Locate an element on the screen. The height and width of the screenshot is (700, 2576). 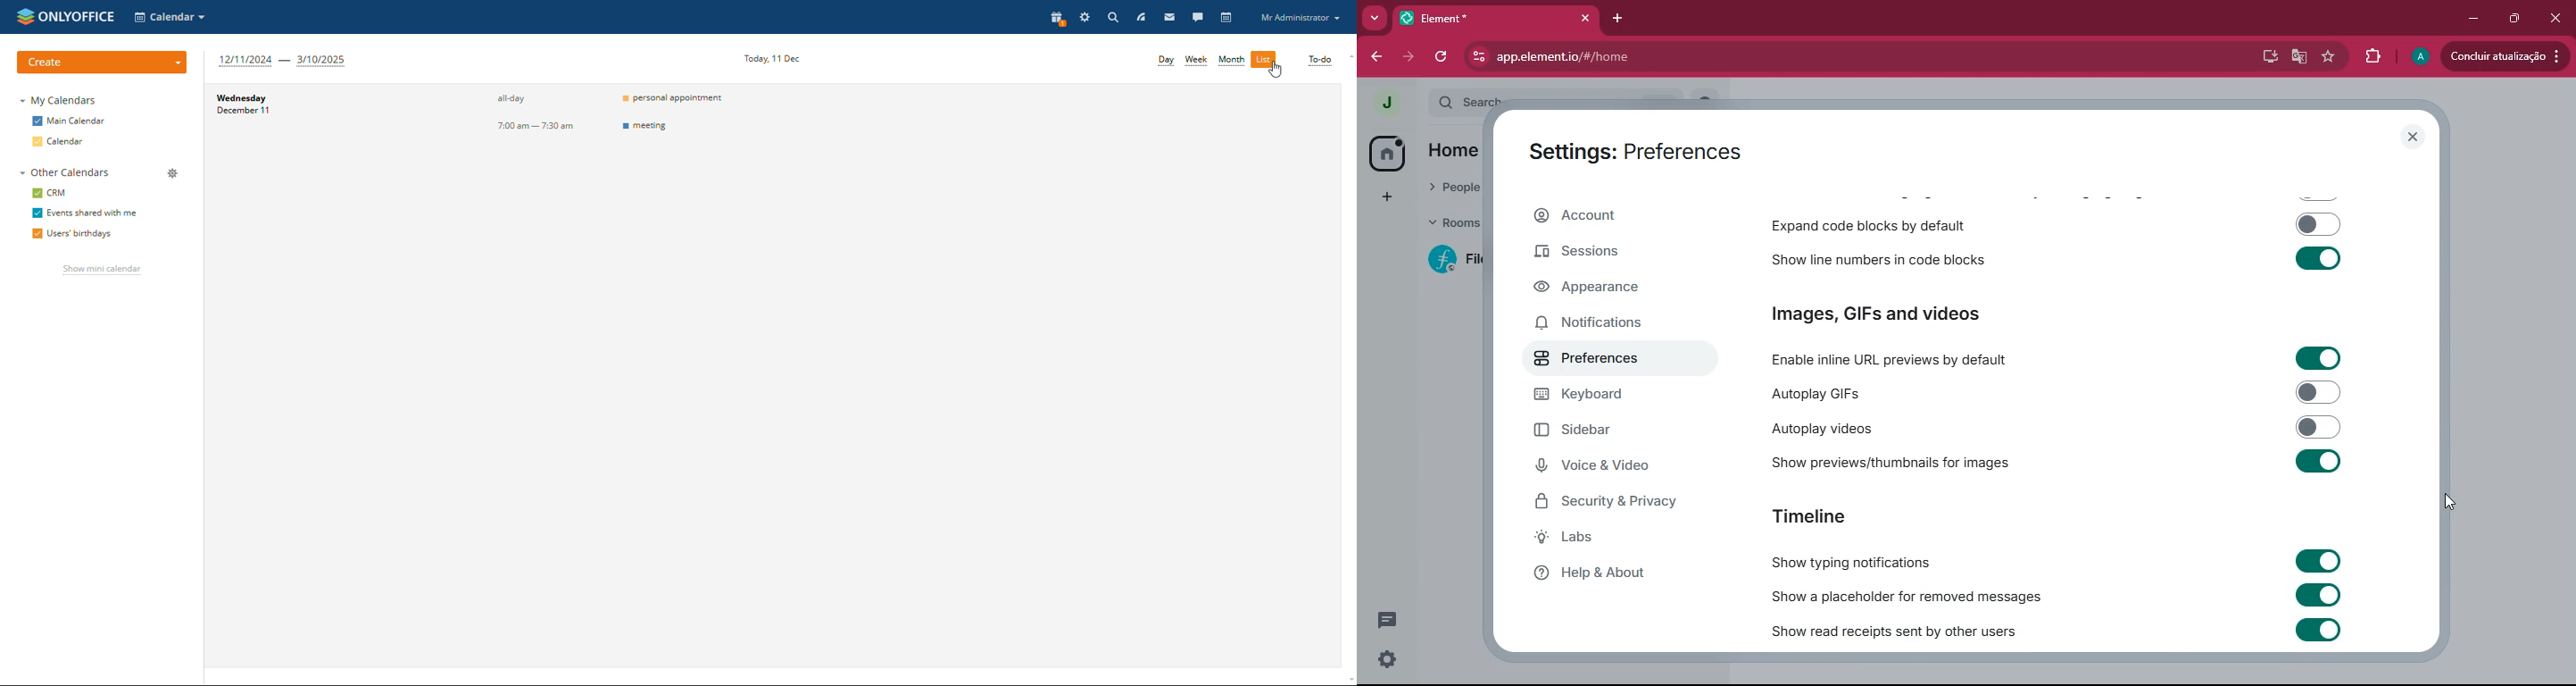
add is located at coordinates (1384, 198).